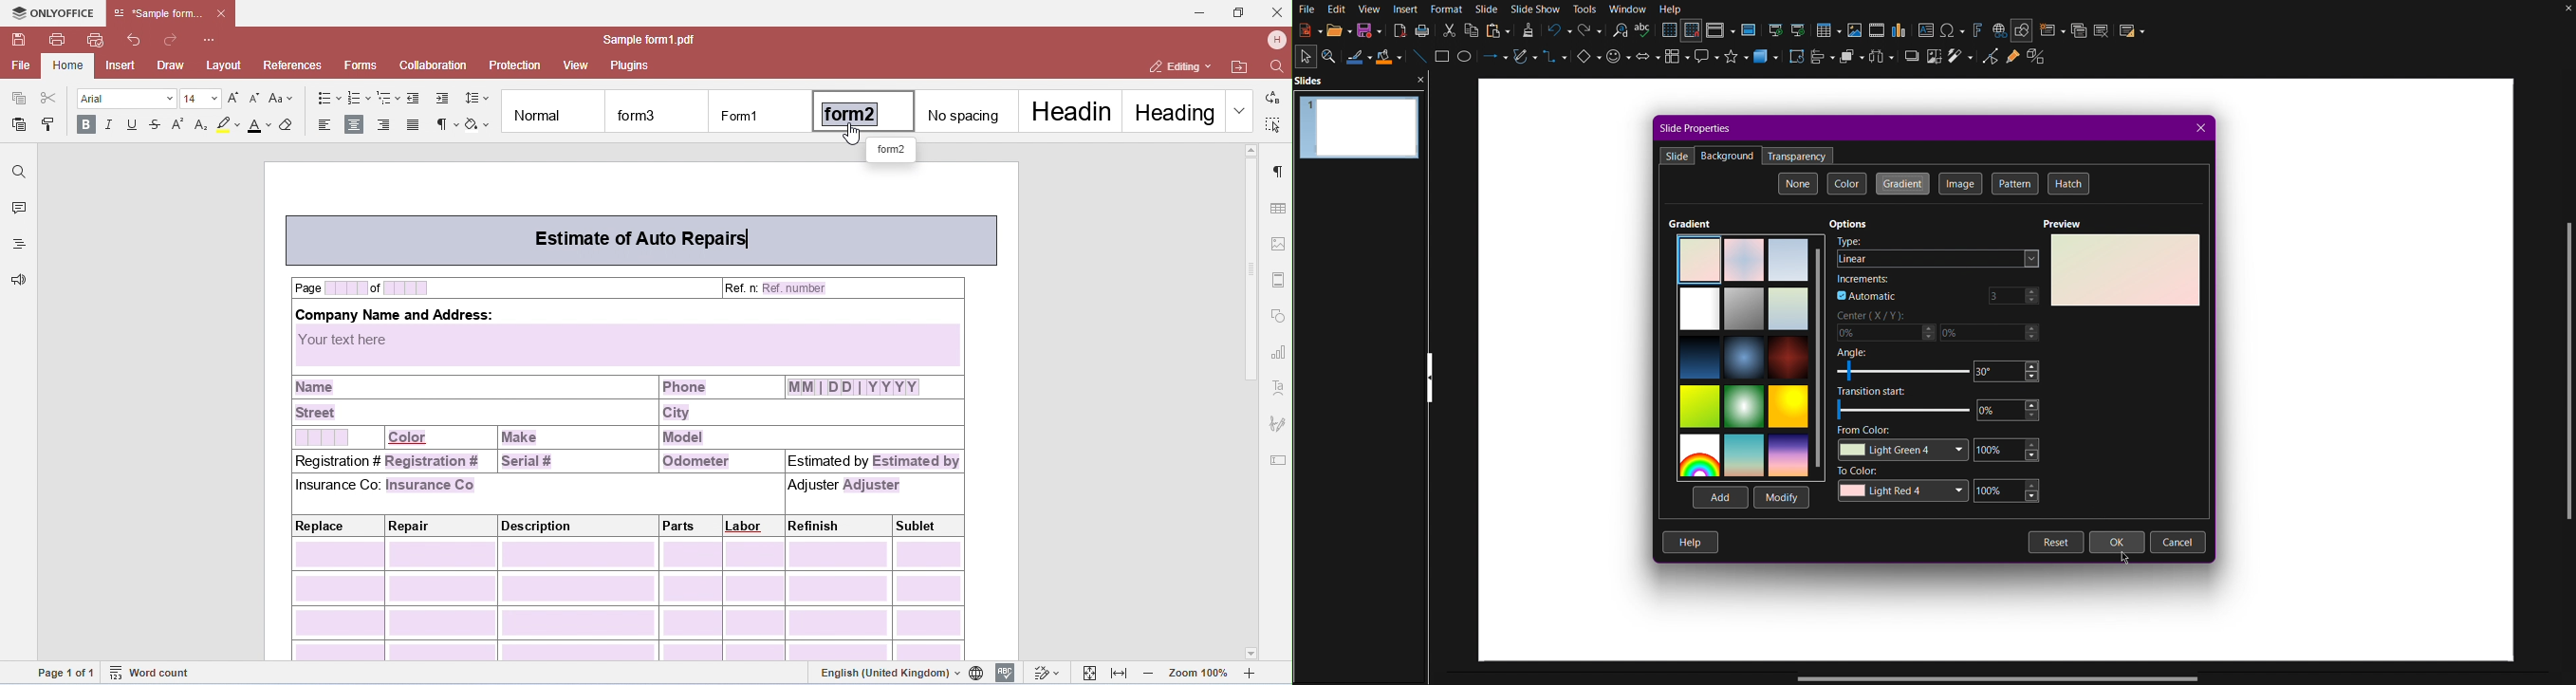 This screenshot has height=700, width=2576. Describe the element at coordinates (1619, 31) in the screenshot. I see `Search and Replace` at that location.